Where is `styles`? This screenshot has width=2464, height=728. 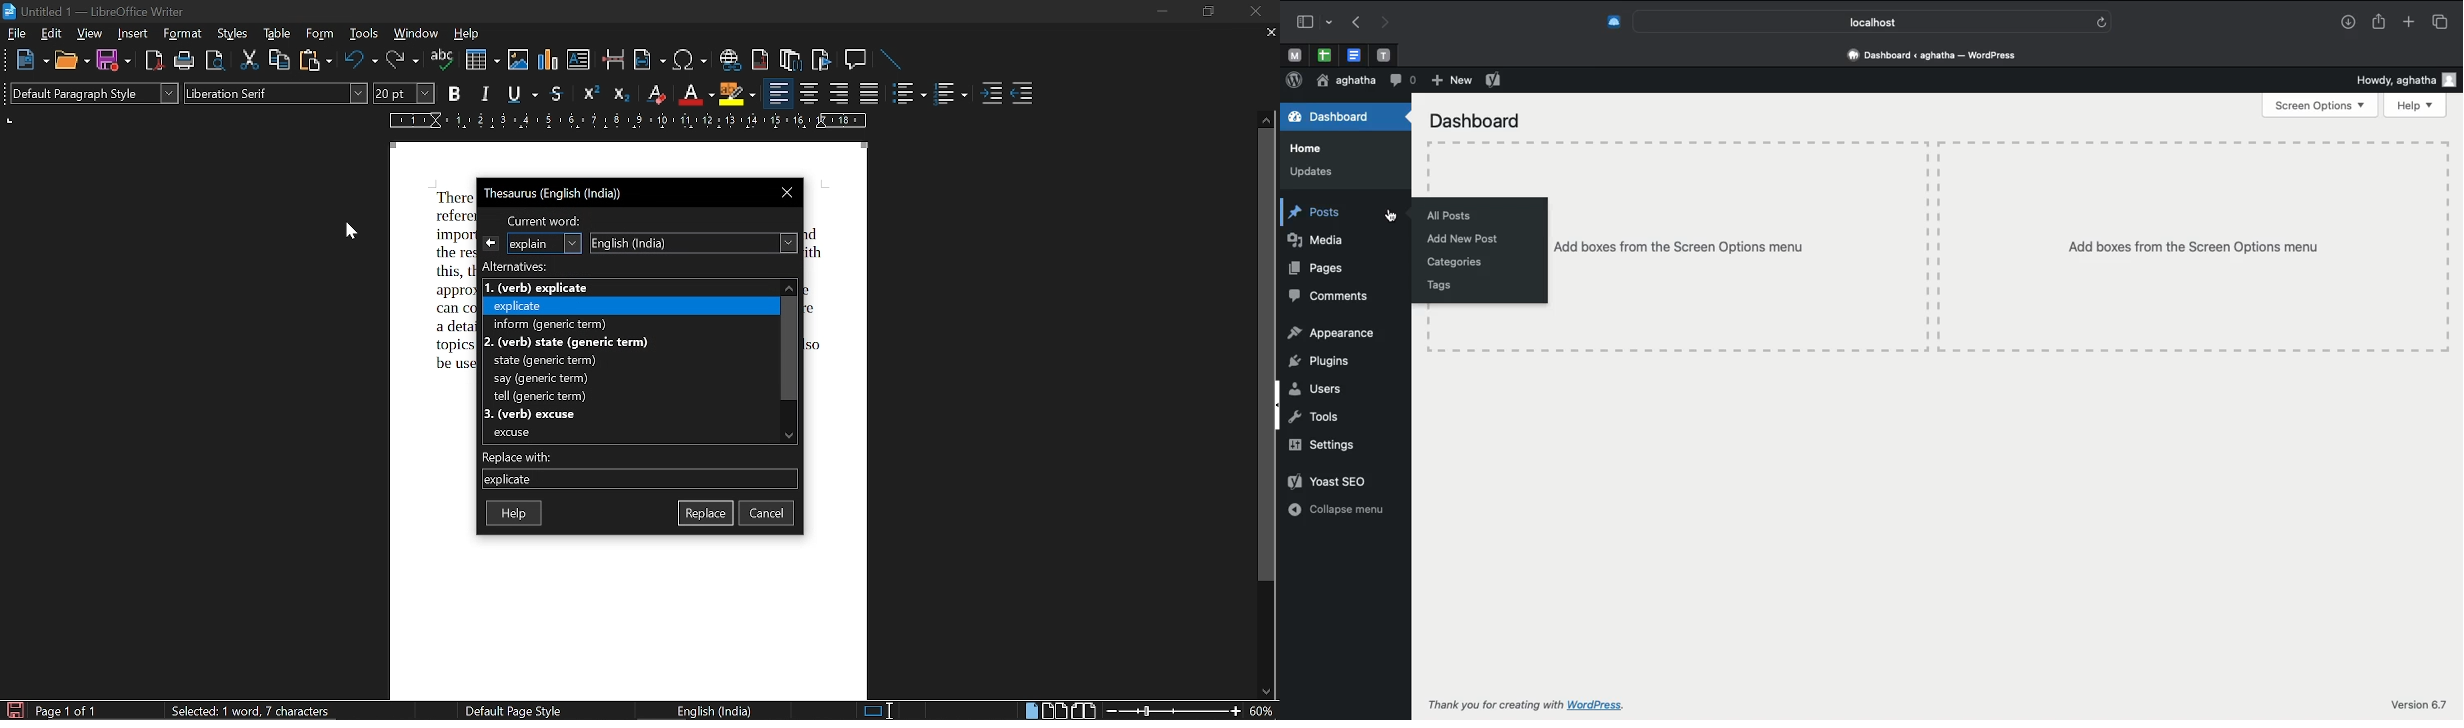 styles is located at coordinates (233, 35).